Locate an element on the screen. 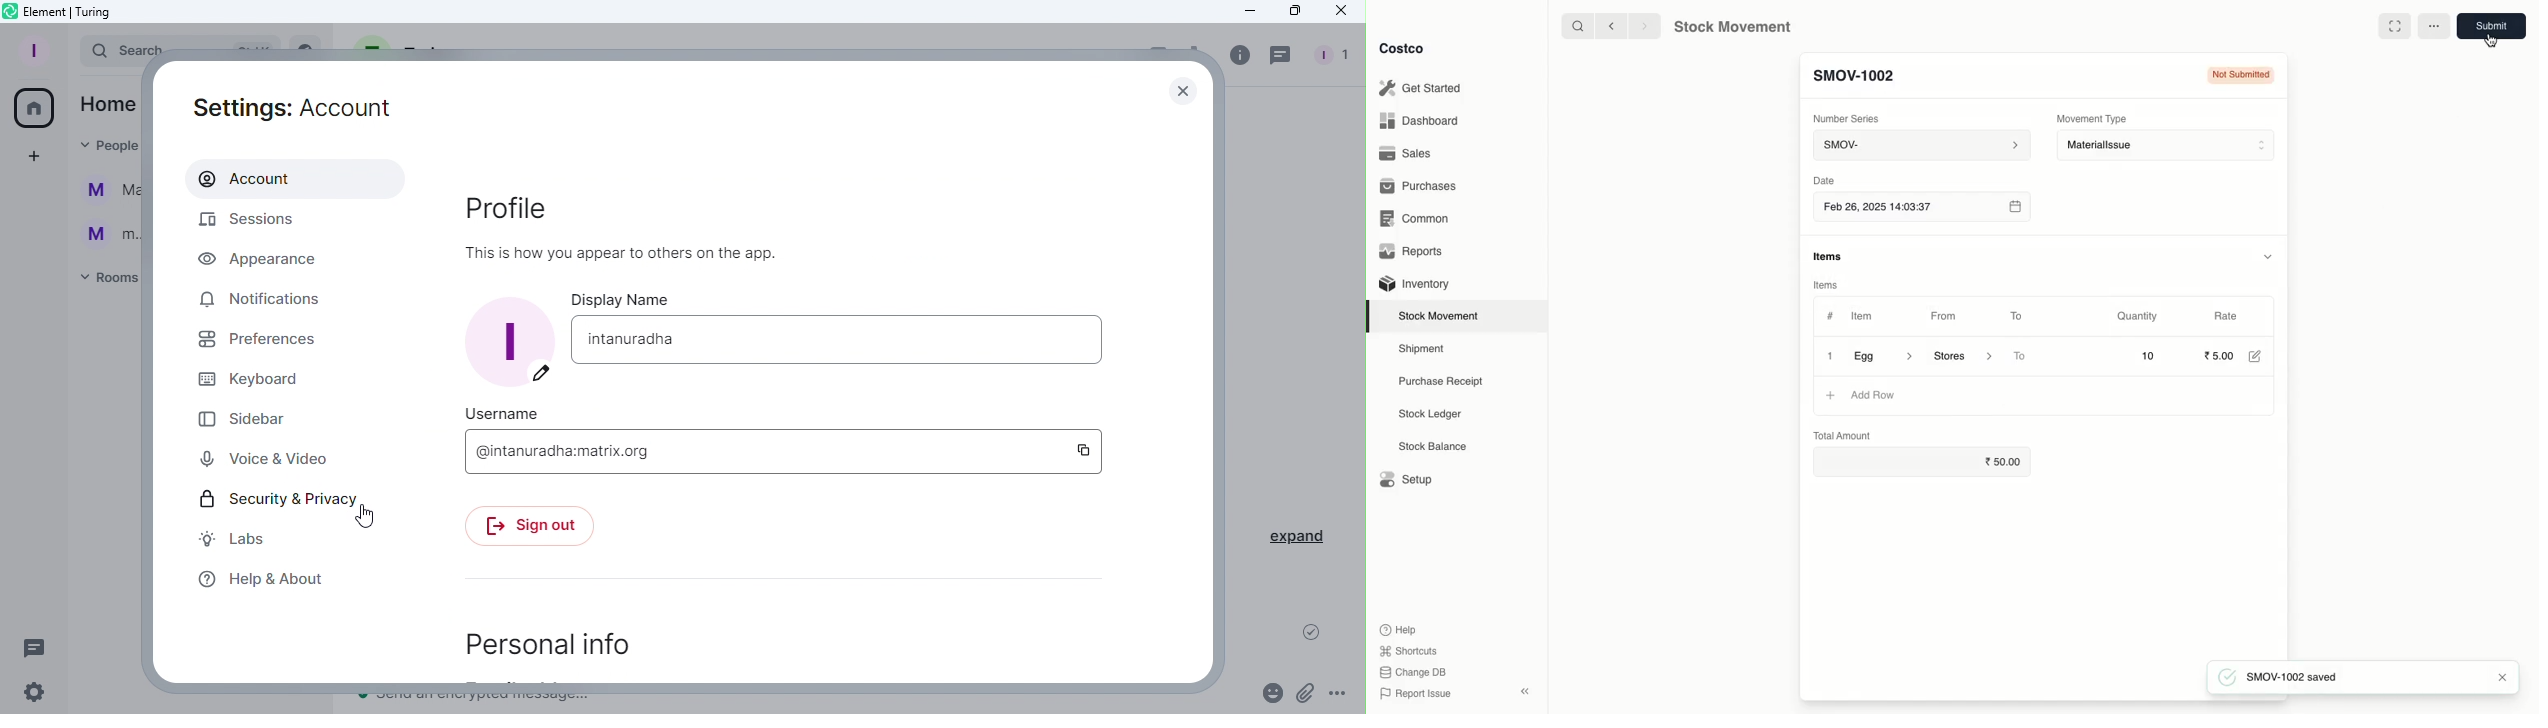  Stock Balance is located at coordinates (1434, 447).